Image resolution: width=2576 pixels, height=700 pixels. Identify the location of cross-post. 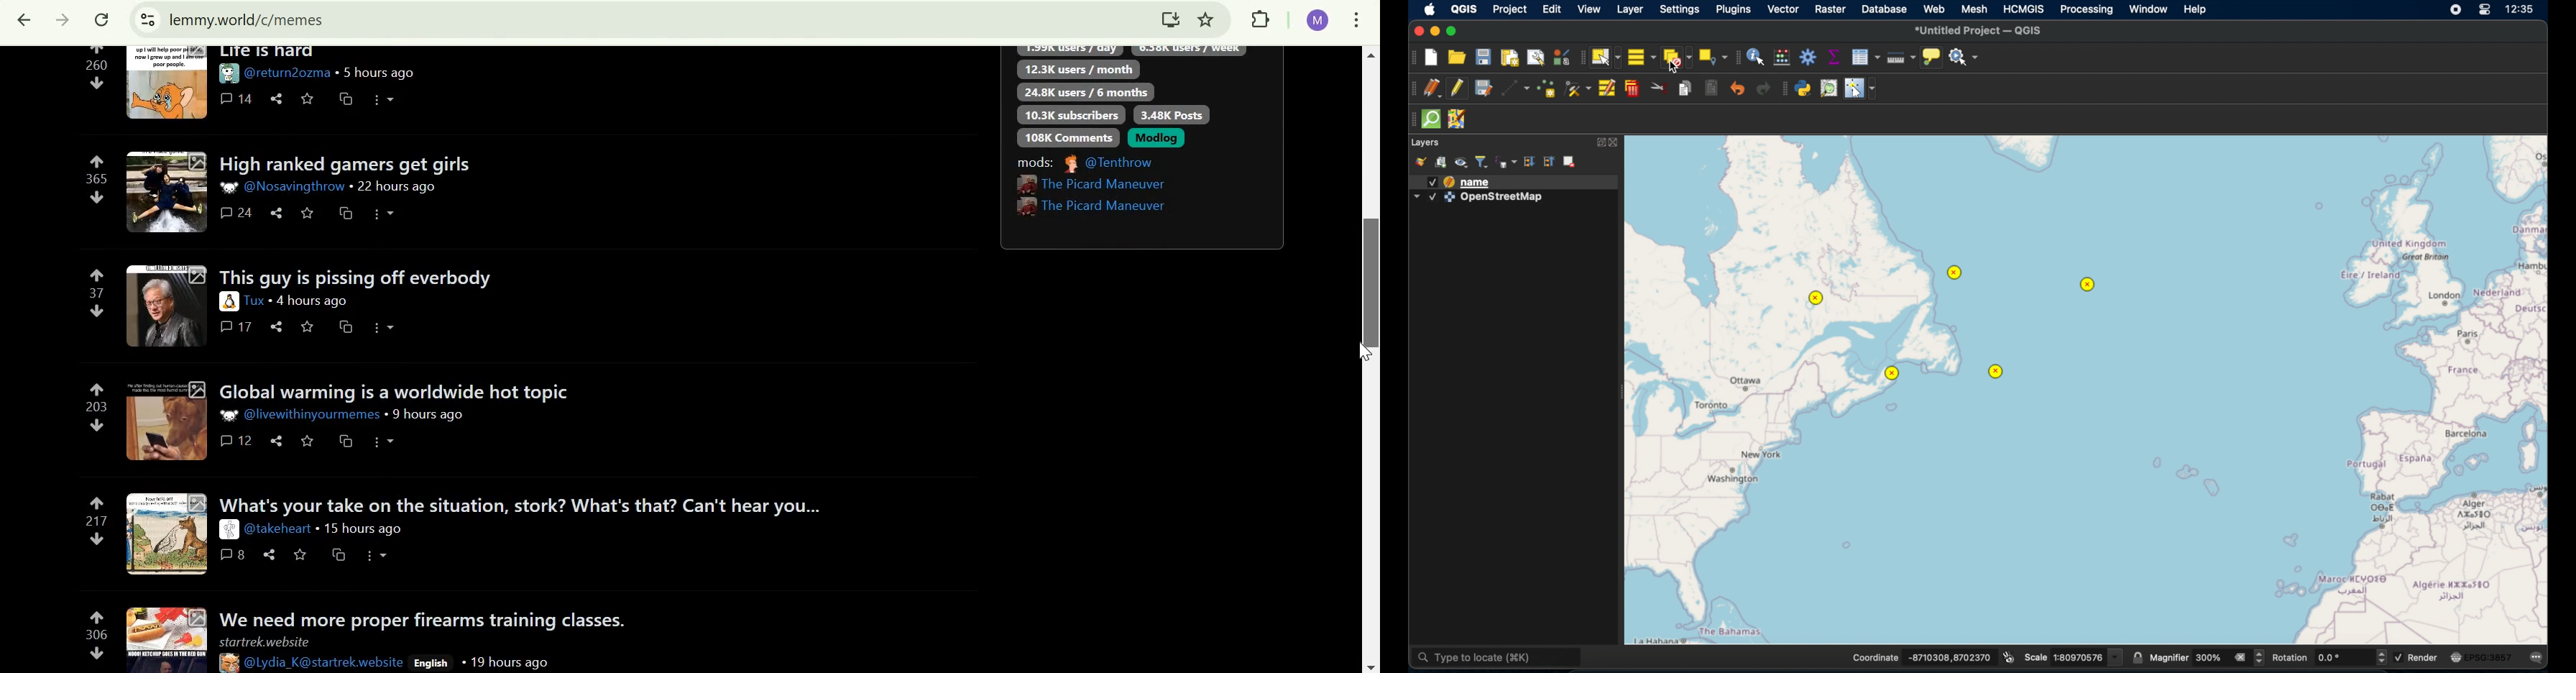
(346, 440).